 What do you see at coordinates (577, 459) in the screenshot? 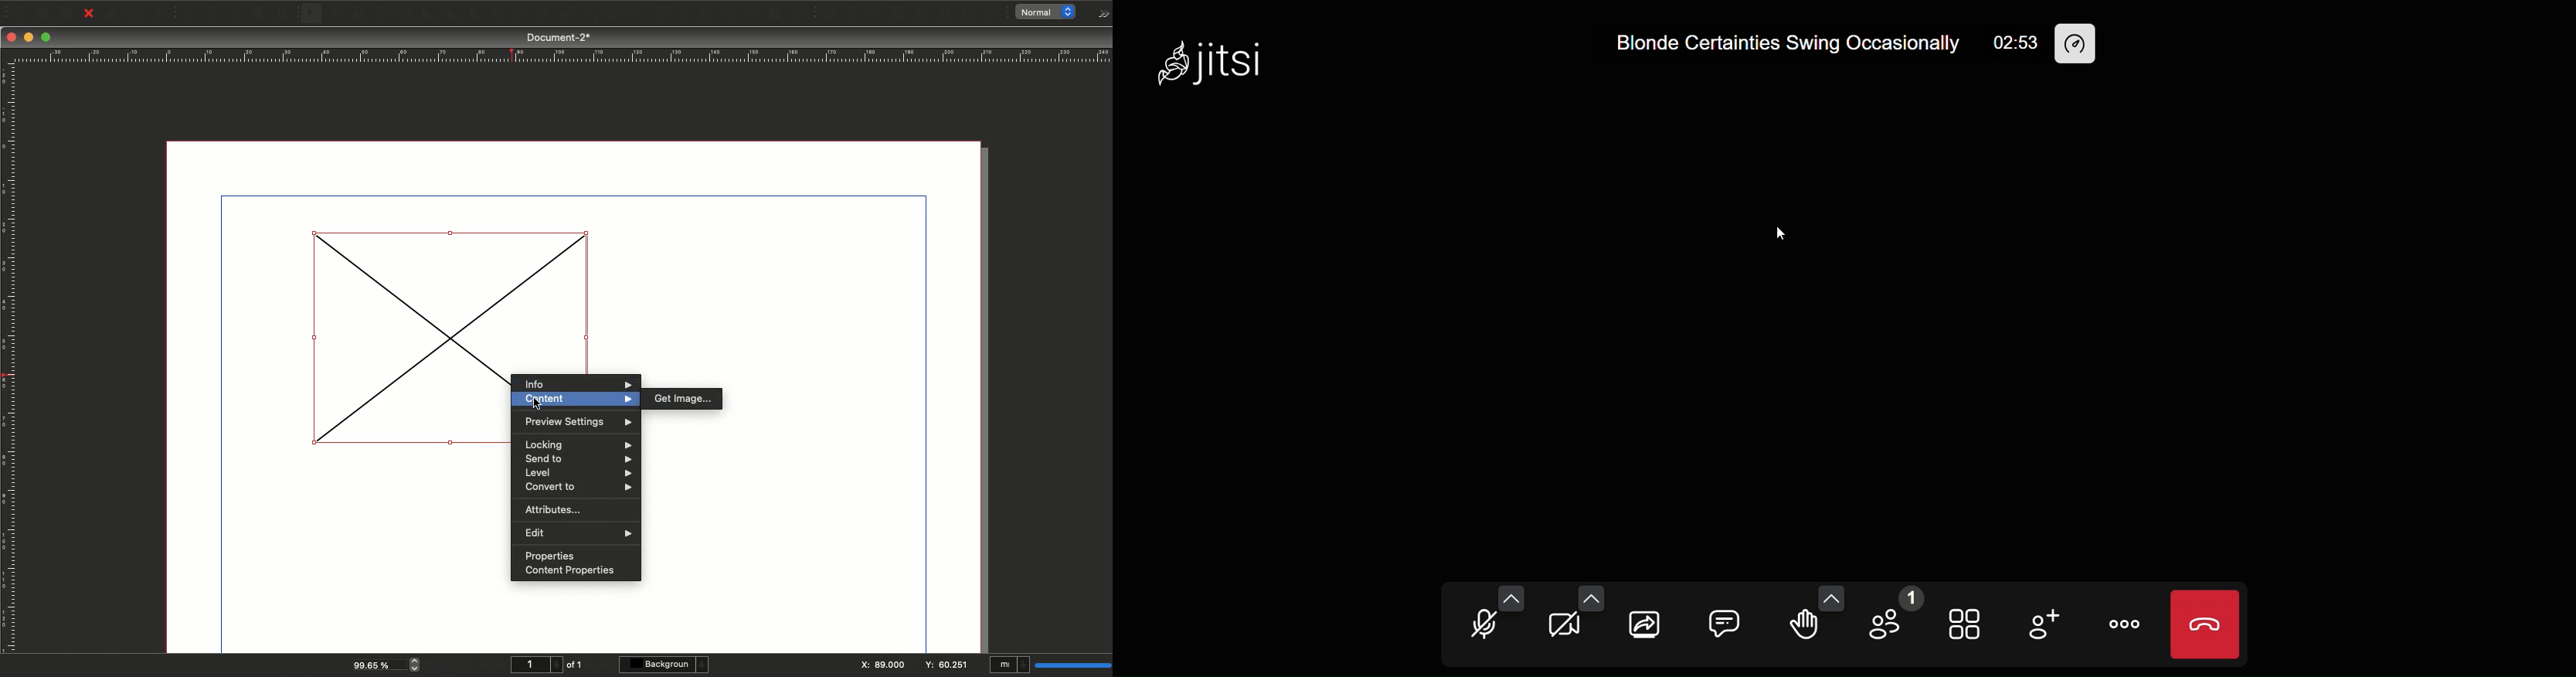
I see `Send to` at bounding box center [577, 459].